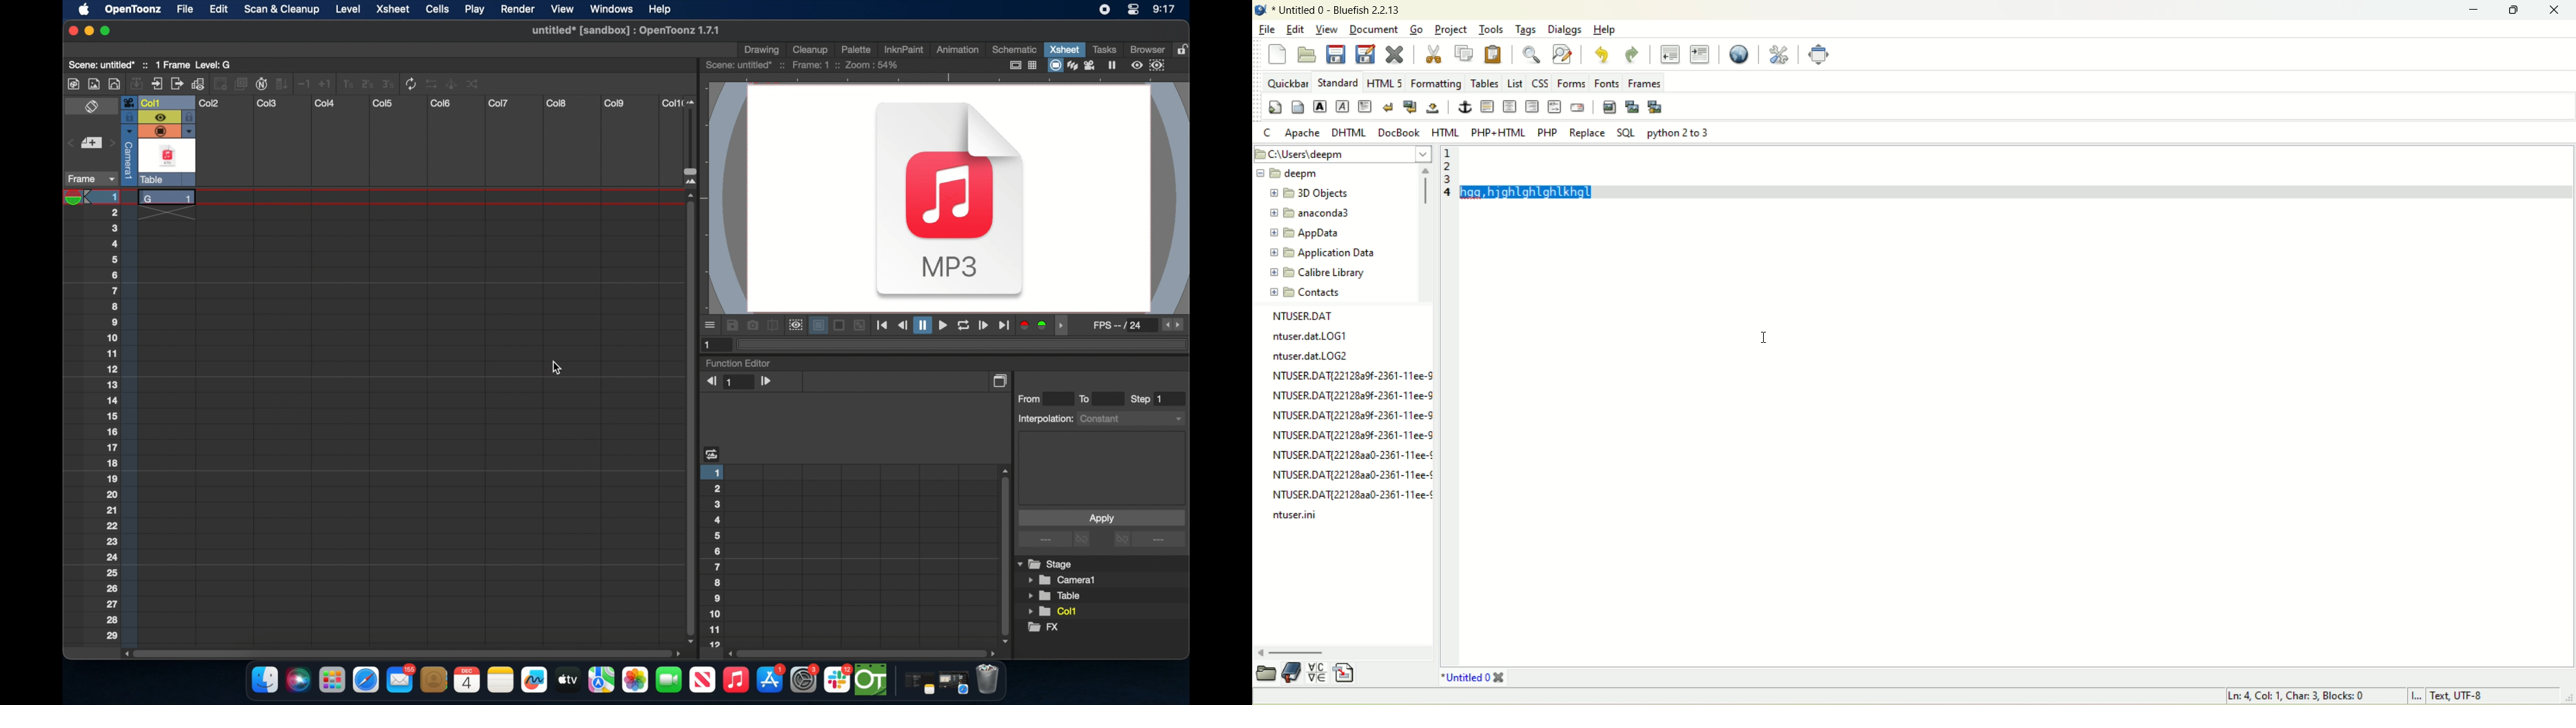  Describe the element at coordinates (864, 653) in the screenshot. I see `scroll box` at that location.